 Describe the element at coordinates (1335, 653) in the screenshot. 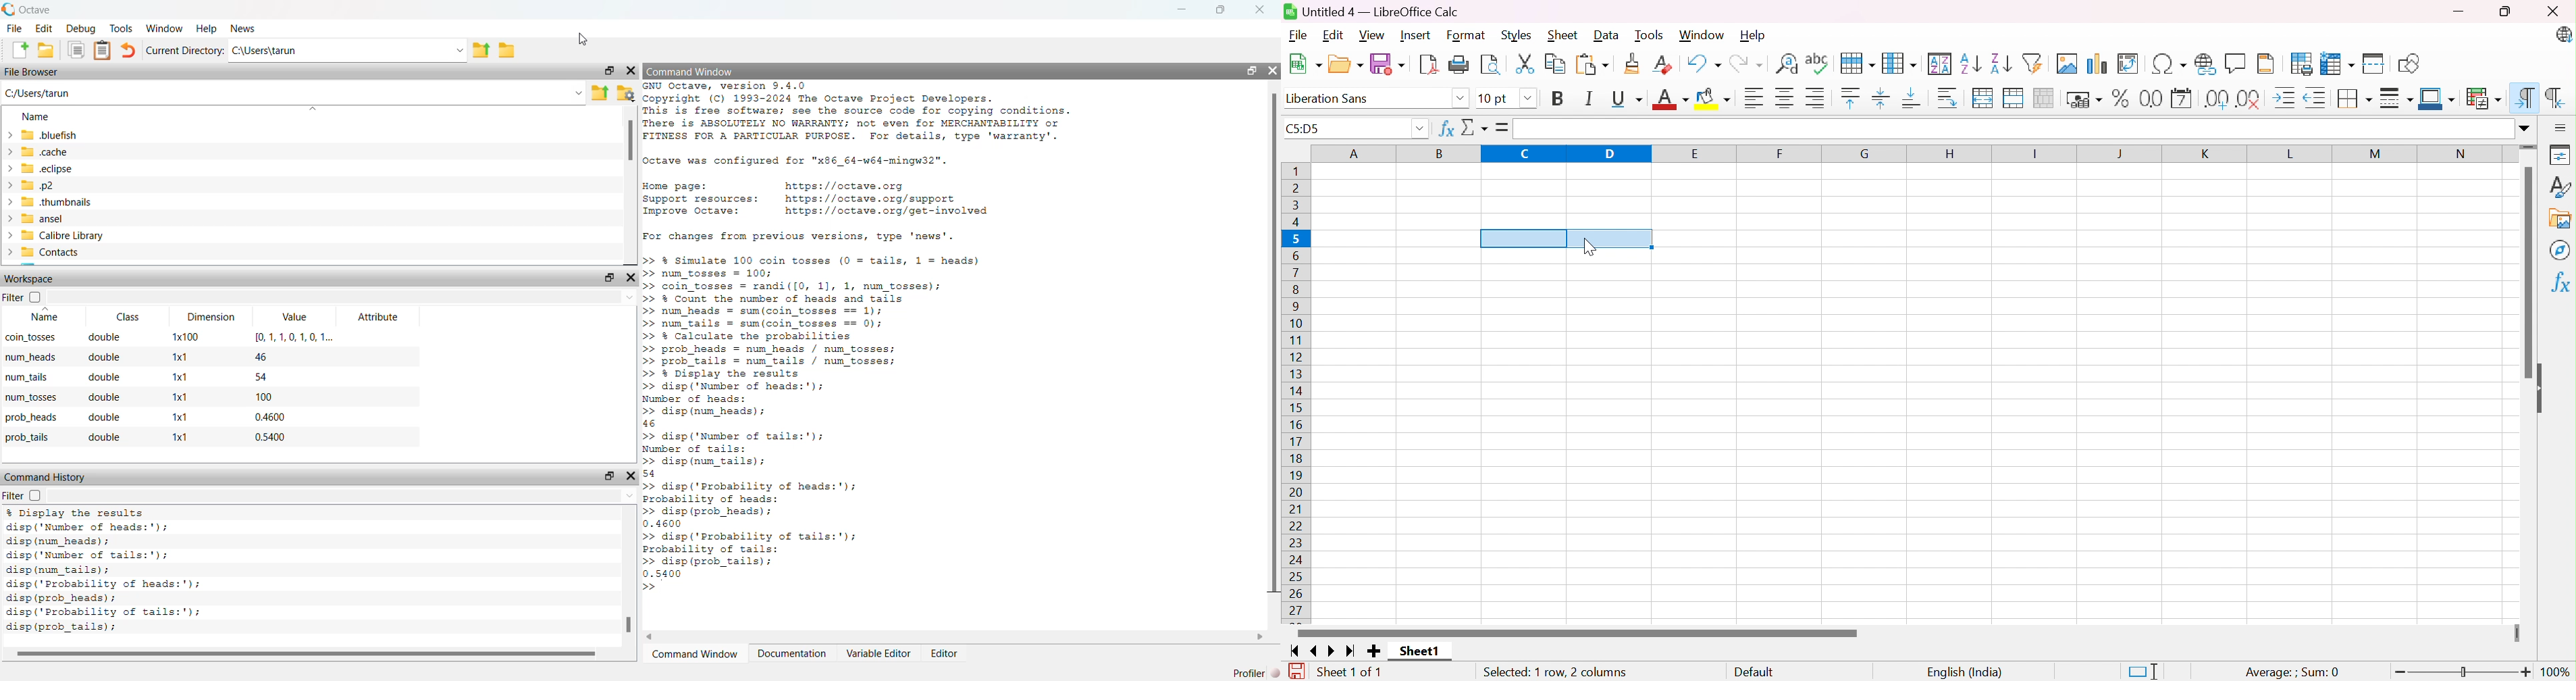

I see `Scroll to next sheet` at that location.